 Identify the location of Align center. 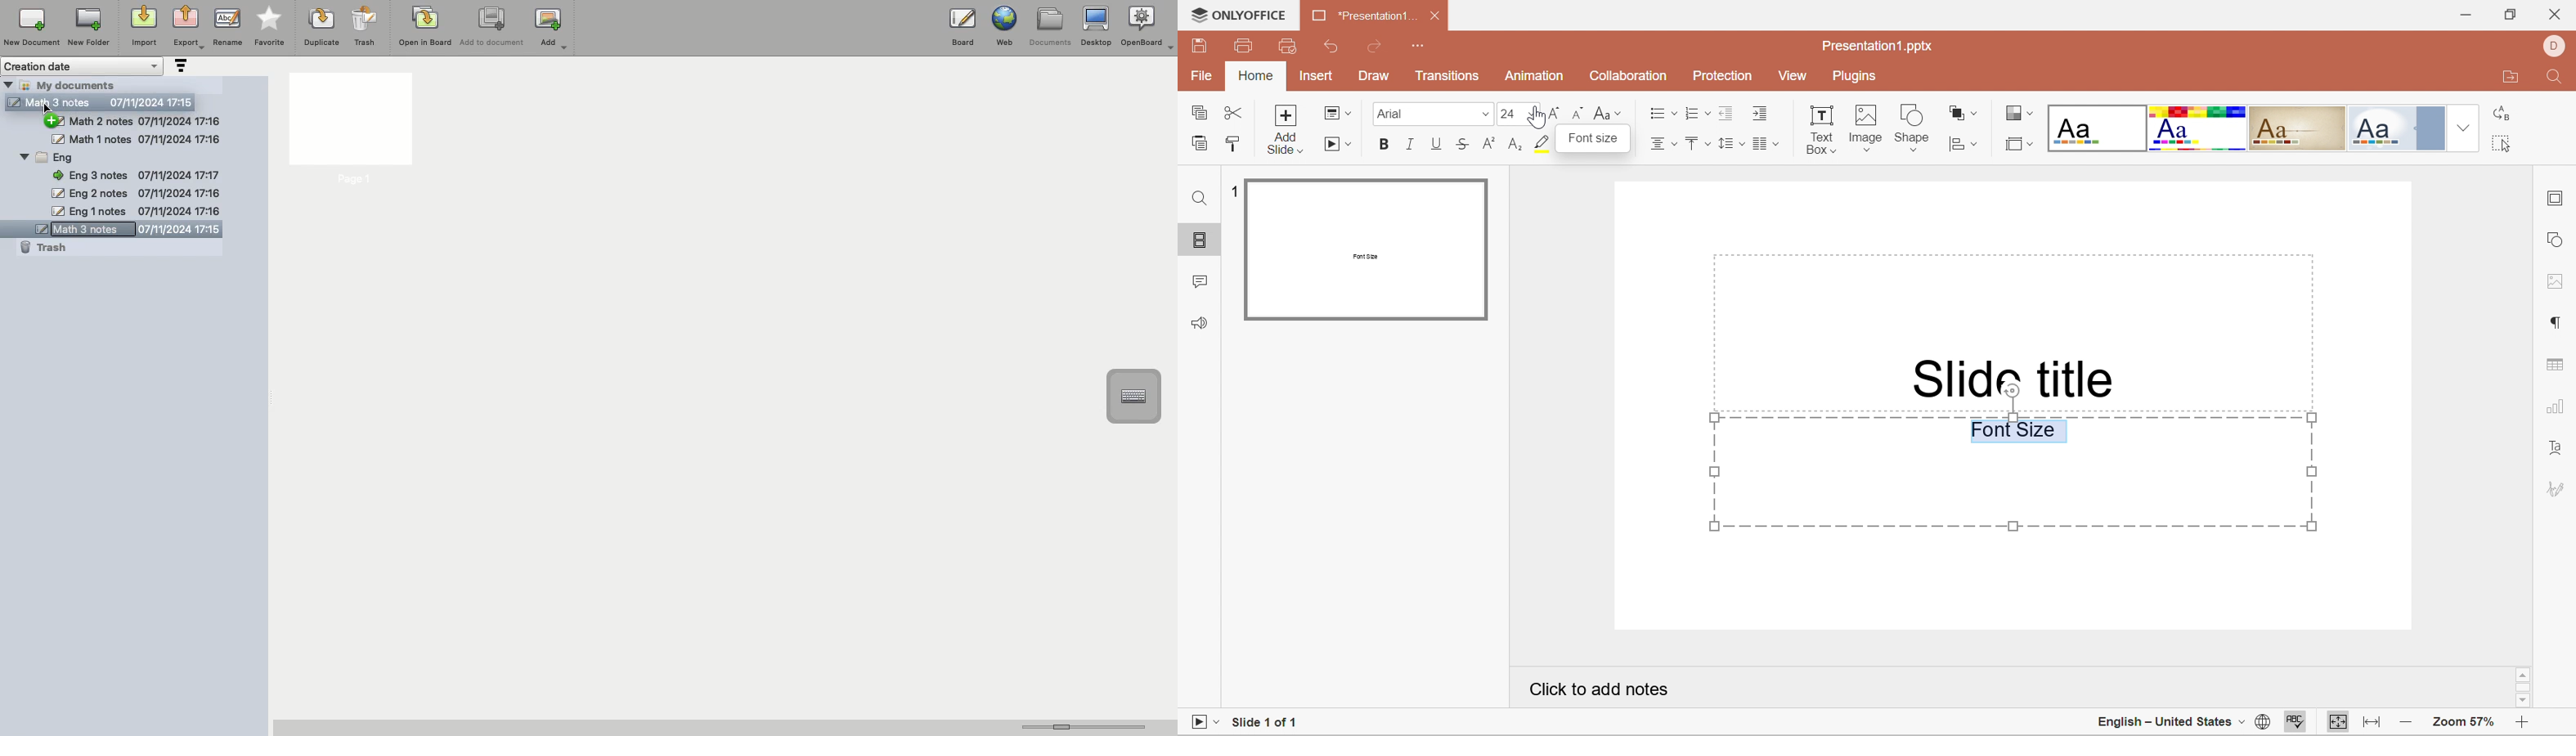
(1664, 147).